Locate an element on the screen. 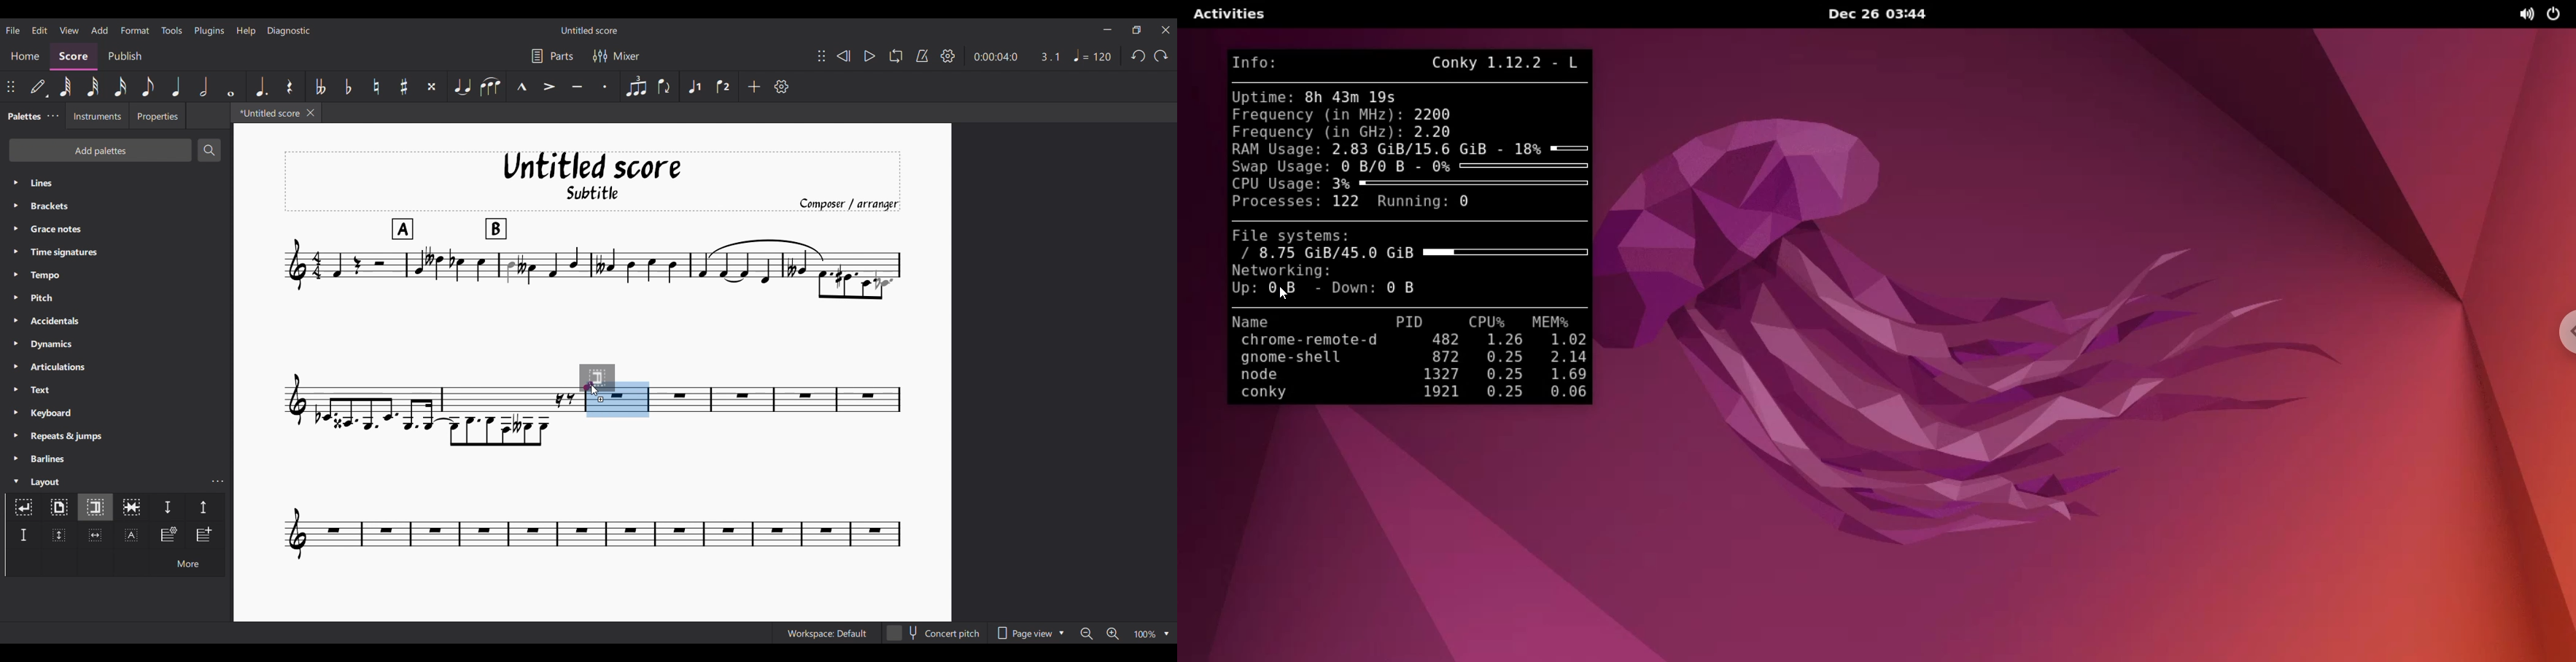  Section break, highlighted as current selection is located at coordinates (94, 508).